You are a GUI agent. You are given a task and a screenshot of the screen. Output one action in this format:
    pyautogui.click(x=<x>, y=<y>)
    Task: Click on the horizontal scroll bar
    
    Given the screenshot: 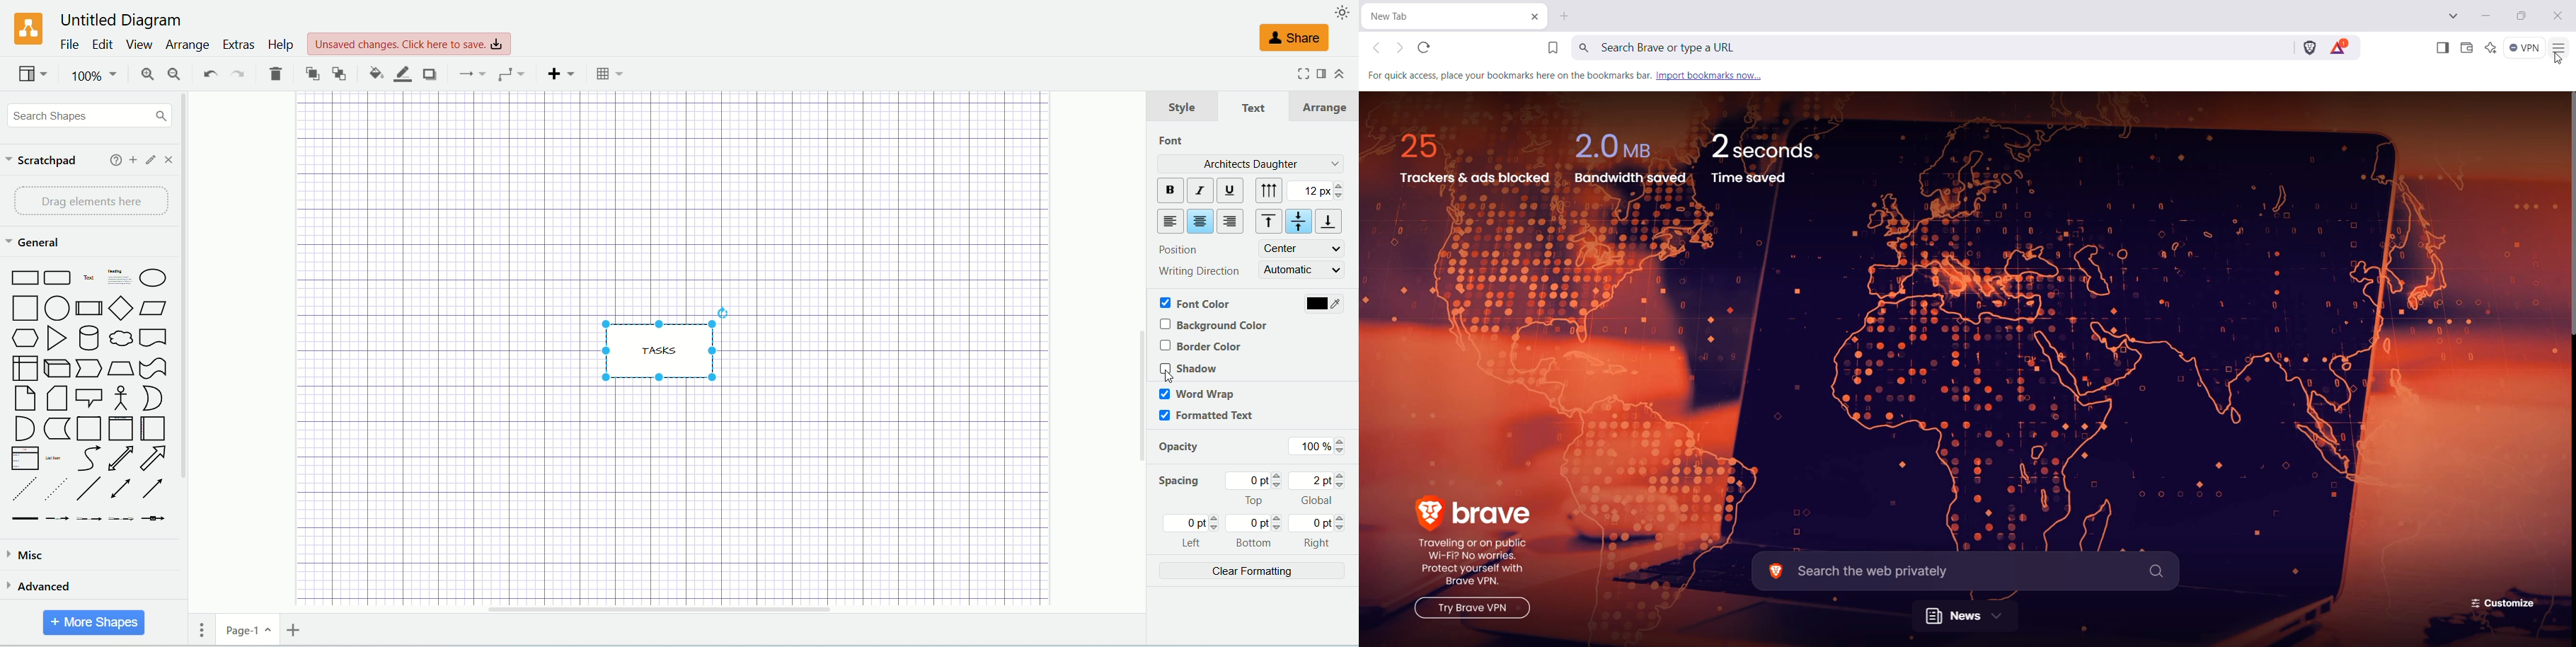 What is the action you would take?
    pyautogui.click(x=703, y=609)
    